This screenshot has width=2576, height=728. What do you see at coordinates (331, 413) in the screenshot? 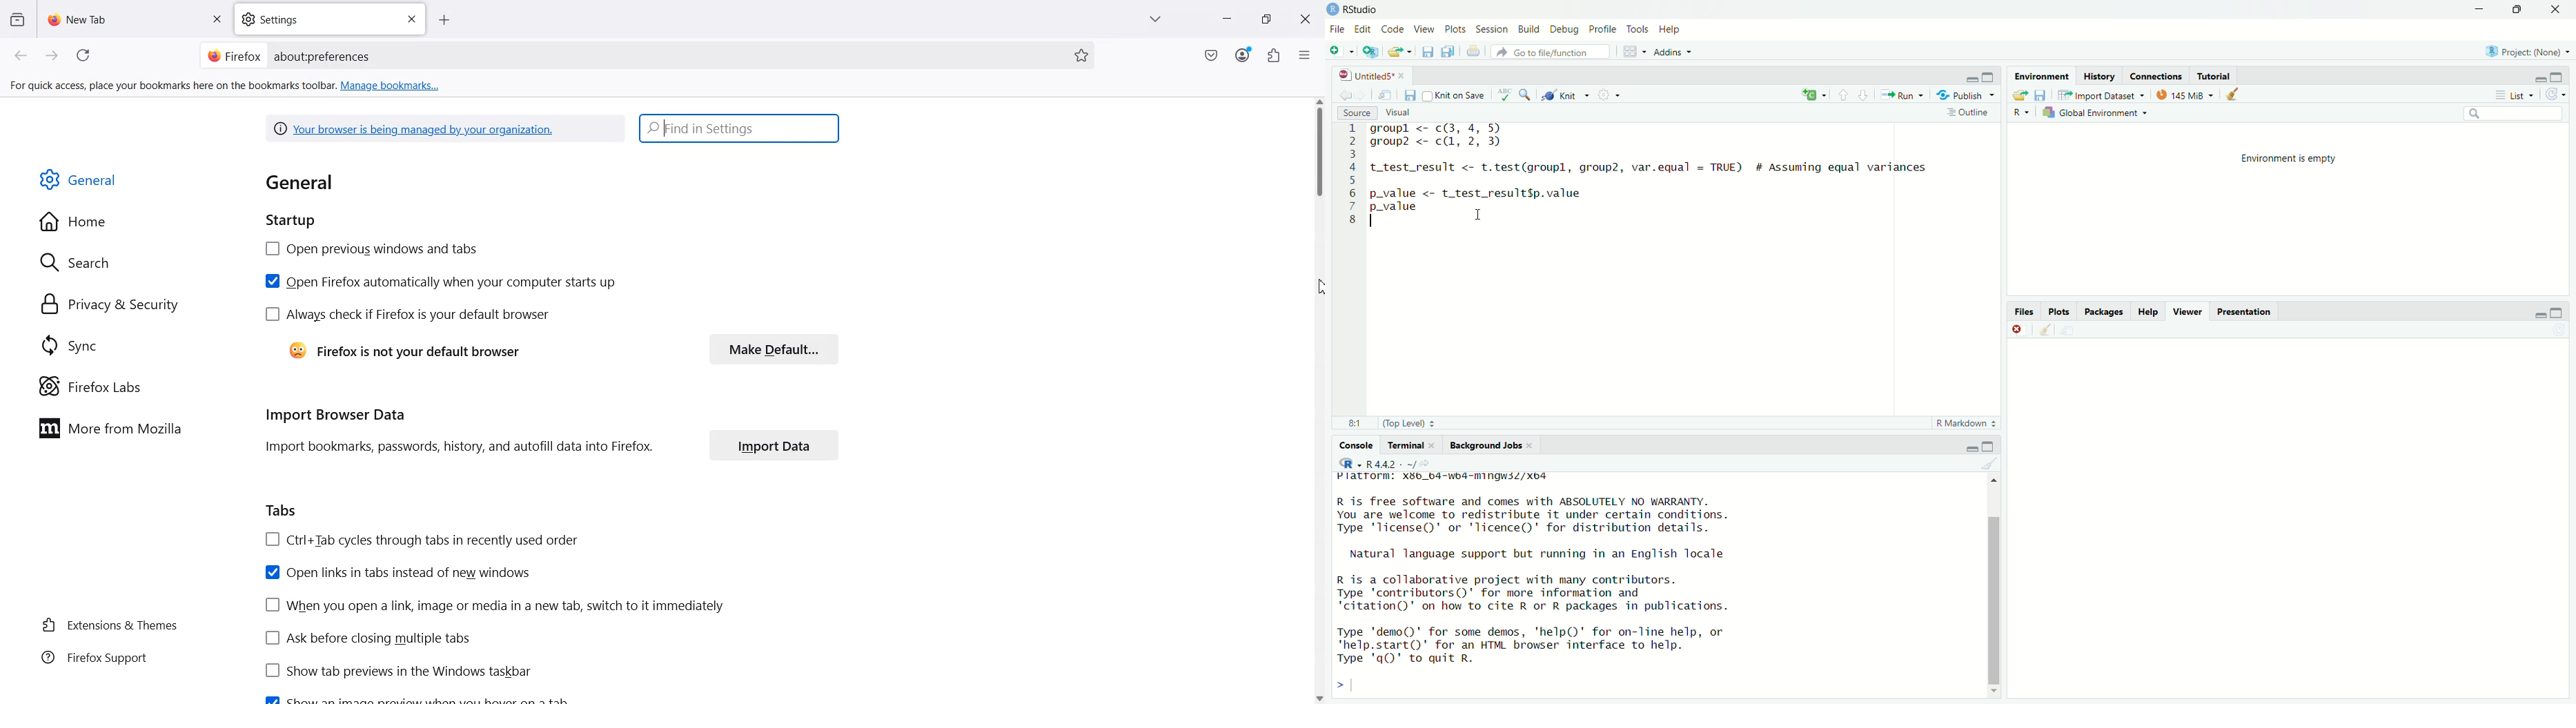
I see `Import Browser Data` at bounding box center [331, 413].